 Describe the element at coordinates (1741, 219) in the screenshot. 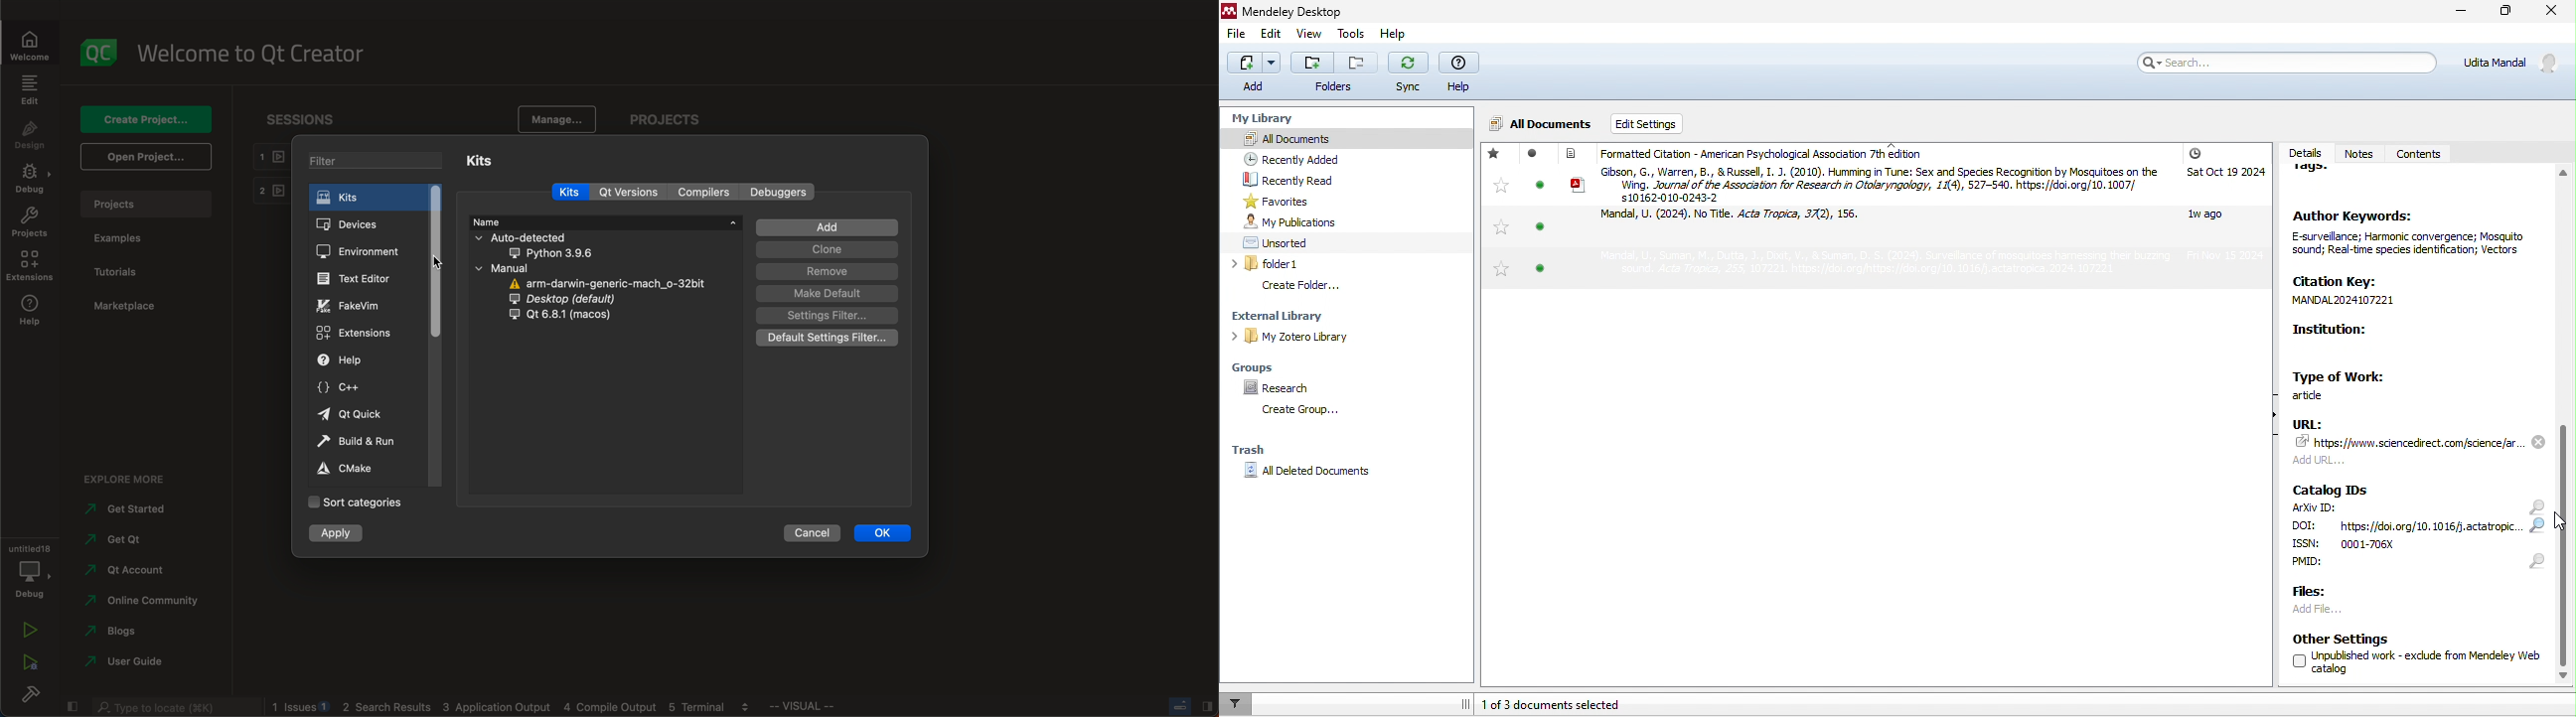

I see `article by Mandal et al, 2024` at that location.